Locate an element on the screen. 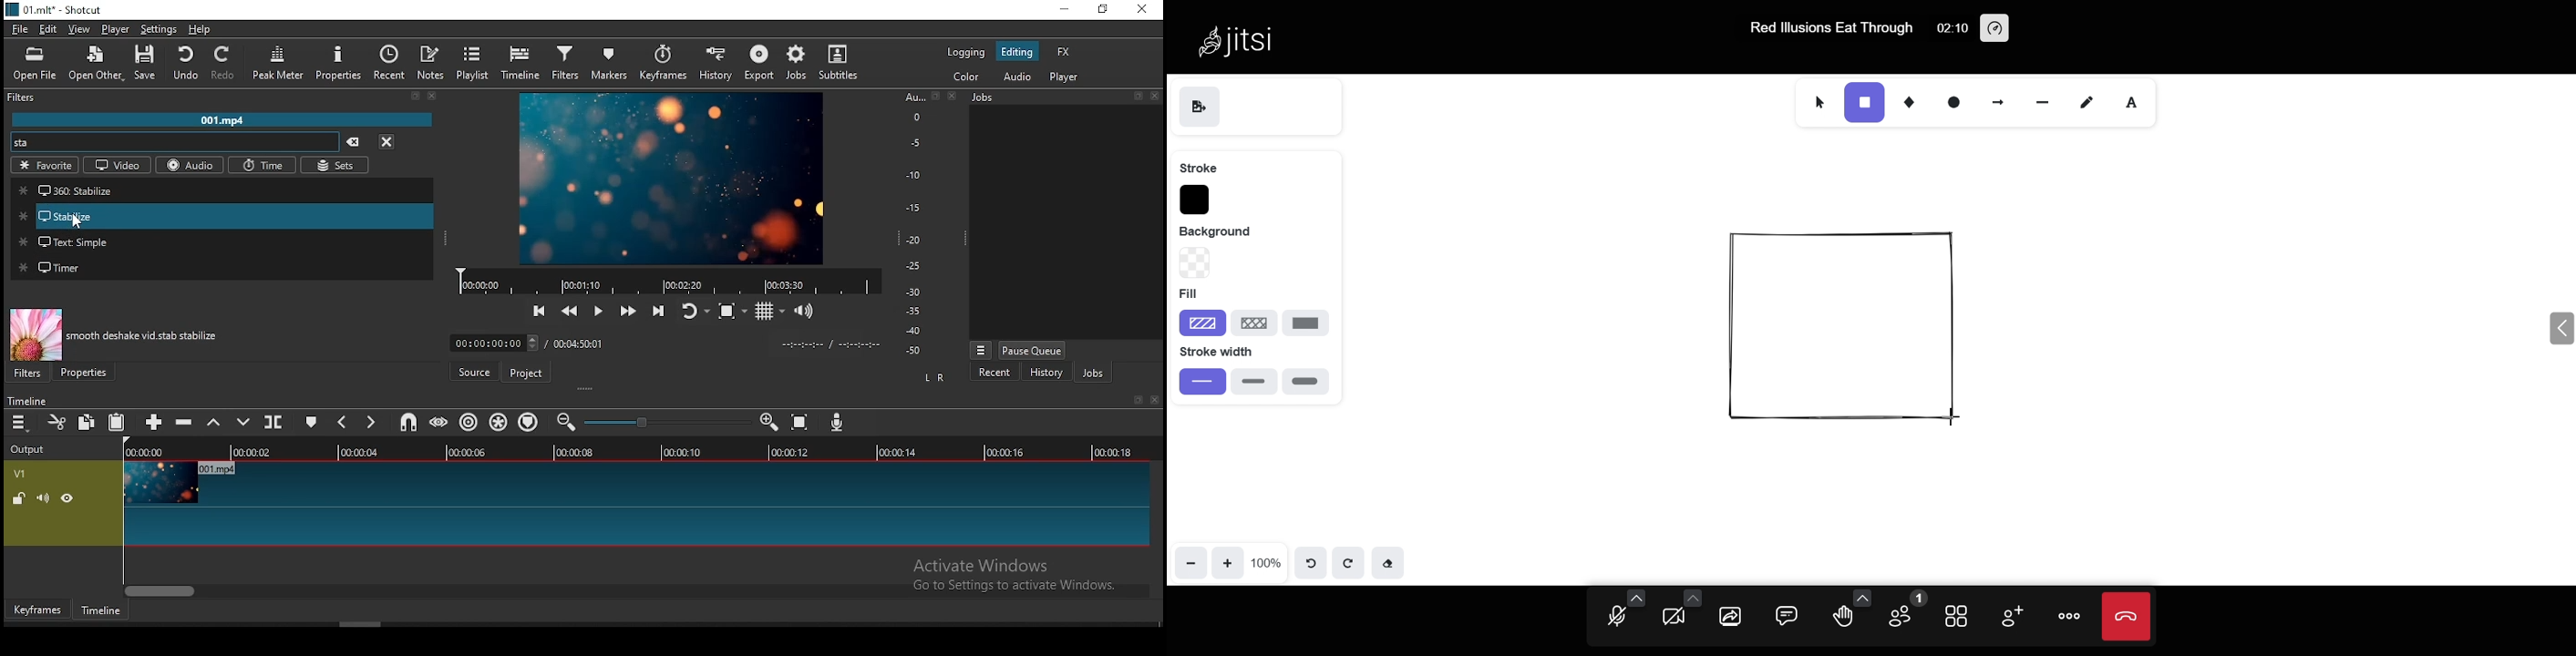 The image size is (2576, 672). Redo is located at coordinates (222, 64).